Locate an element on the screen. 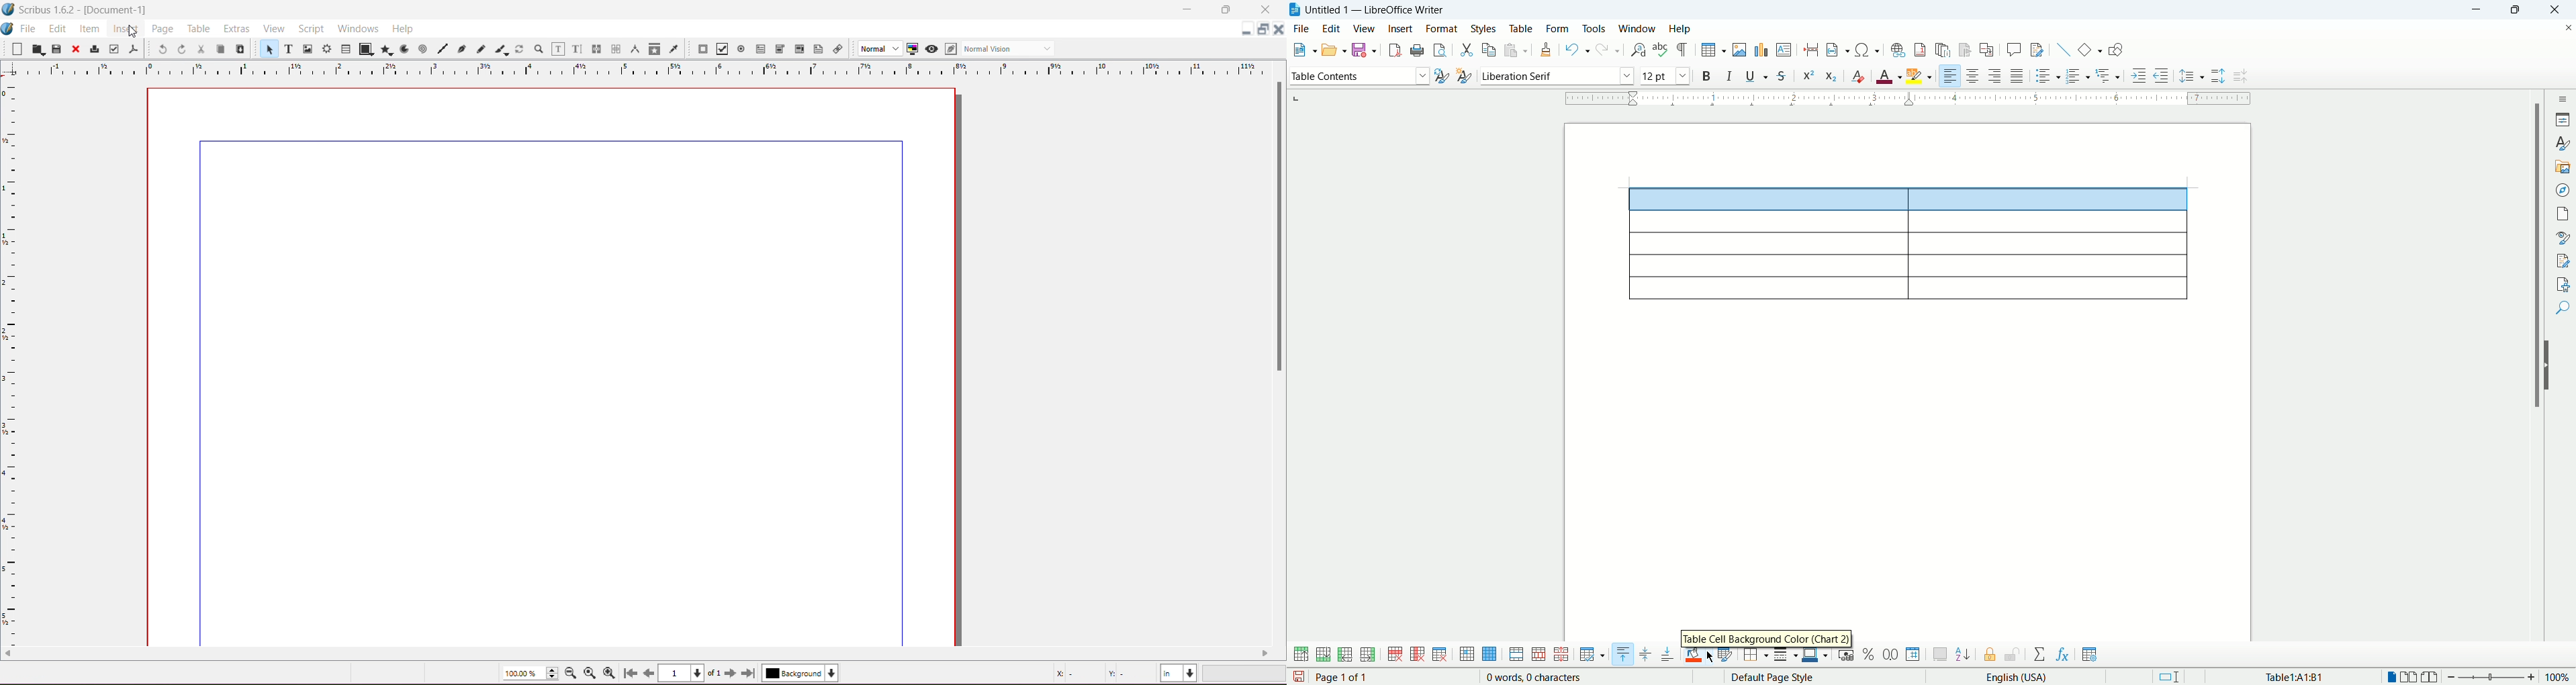 Image resolution: width=2576 pixels, height=700 pixels. sidebar settings is located at coordinates (2563, 98).